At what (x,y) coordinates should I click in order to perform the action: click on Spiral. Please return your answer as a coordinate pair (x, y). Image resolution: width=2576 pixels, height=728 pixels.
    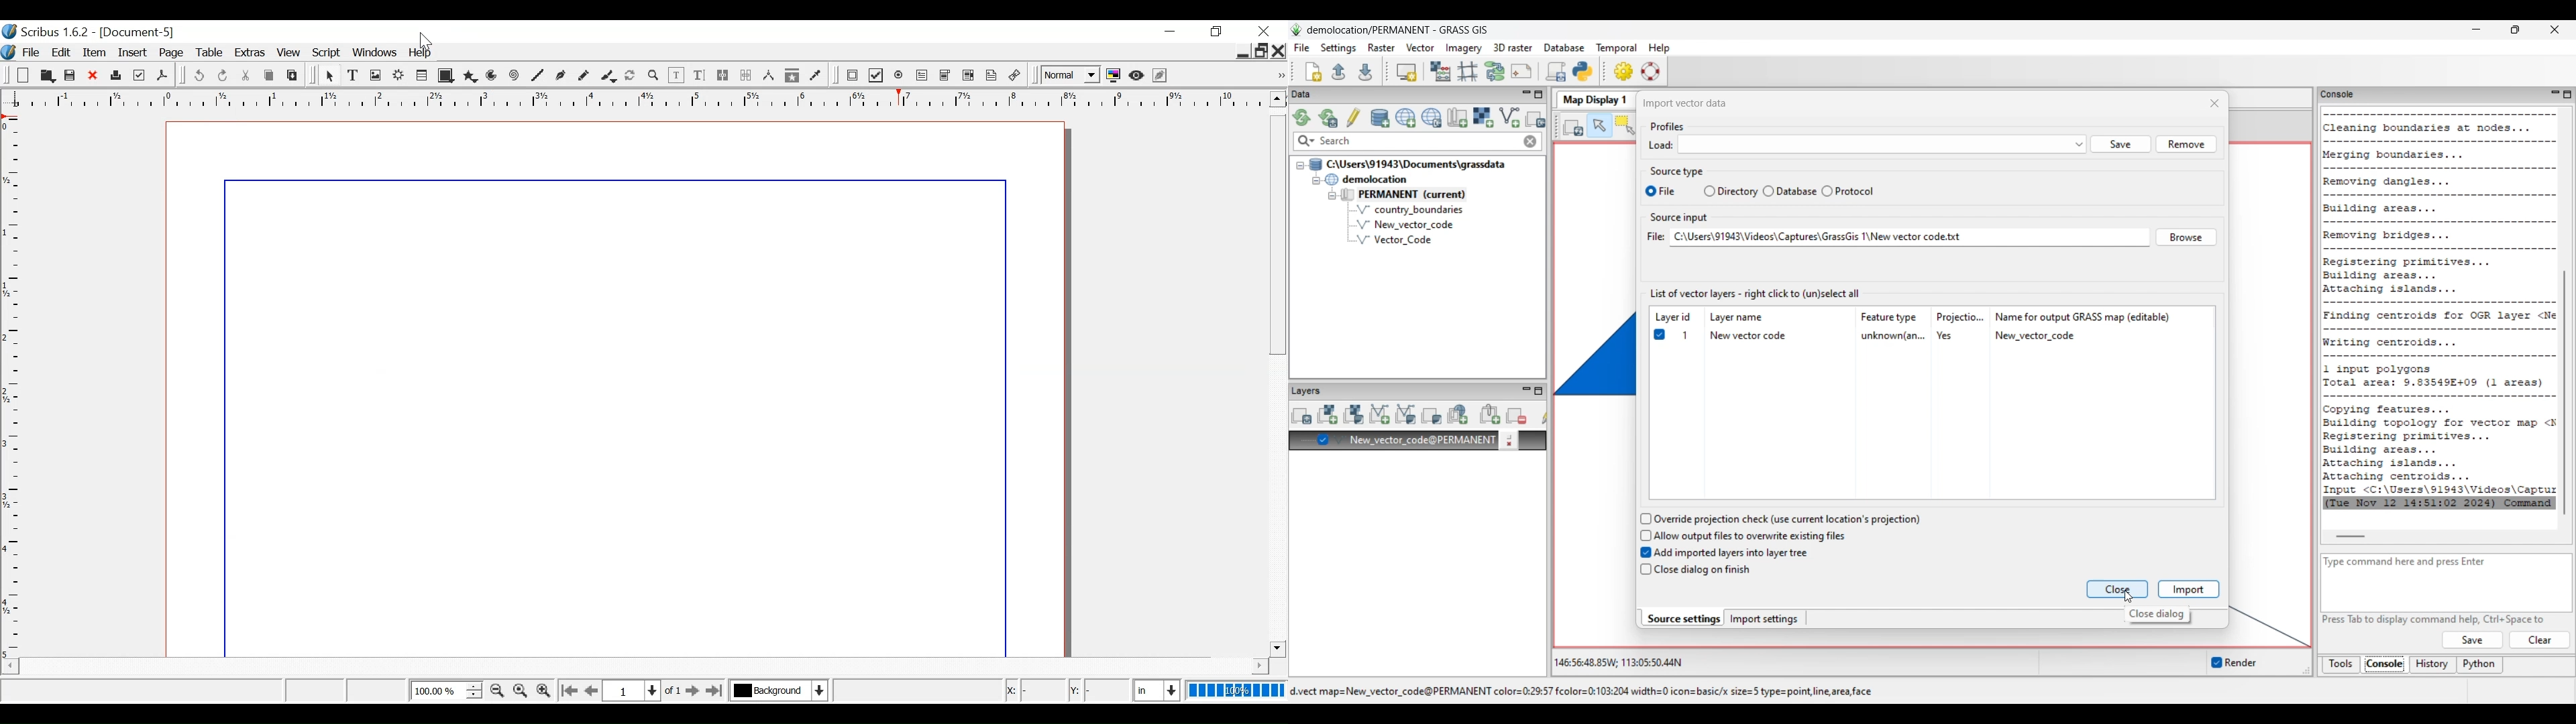
    Looking at the image, I should click on (514, 76).